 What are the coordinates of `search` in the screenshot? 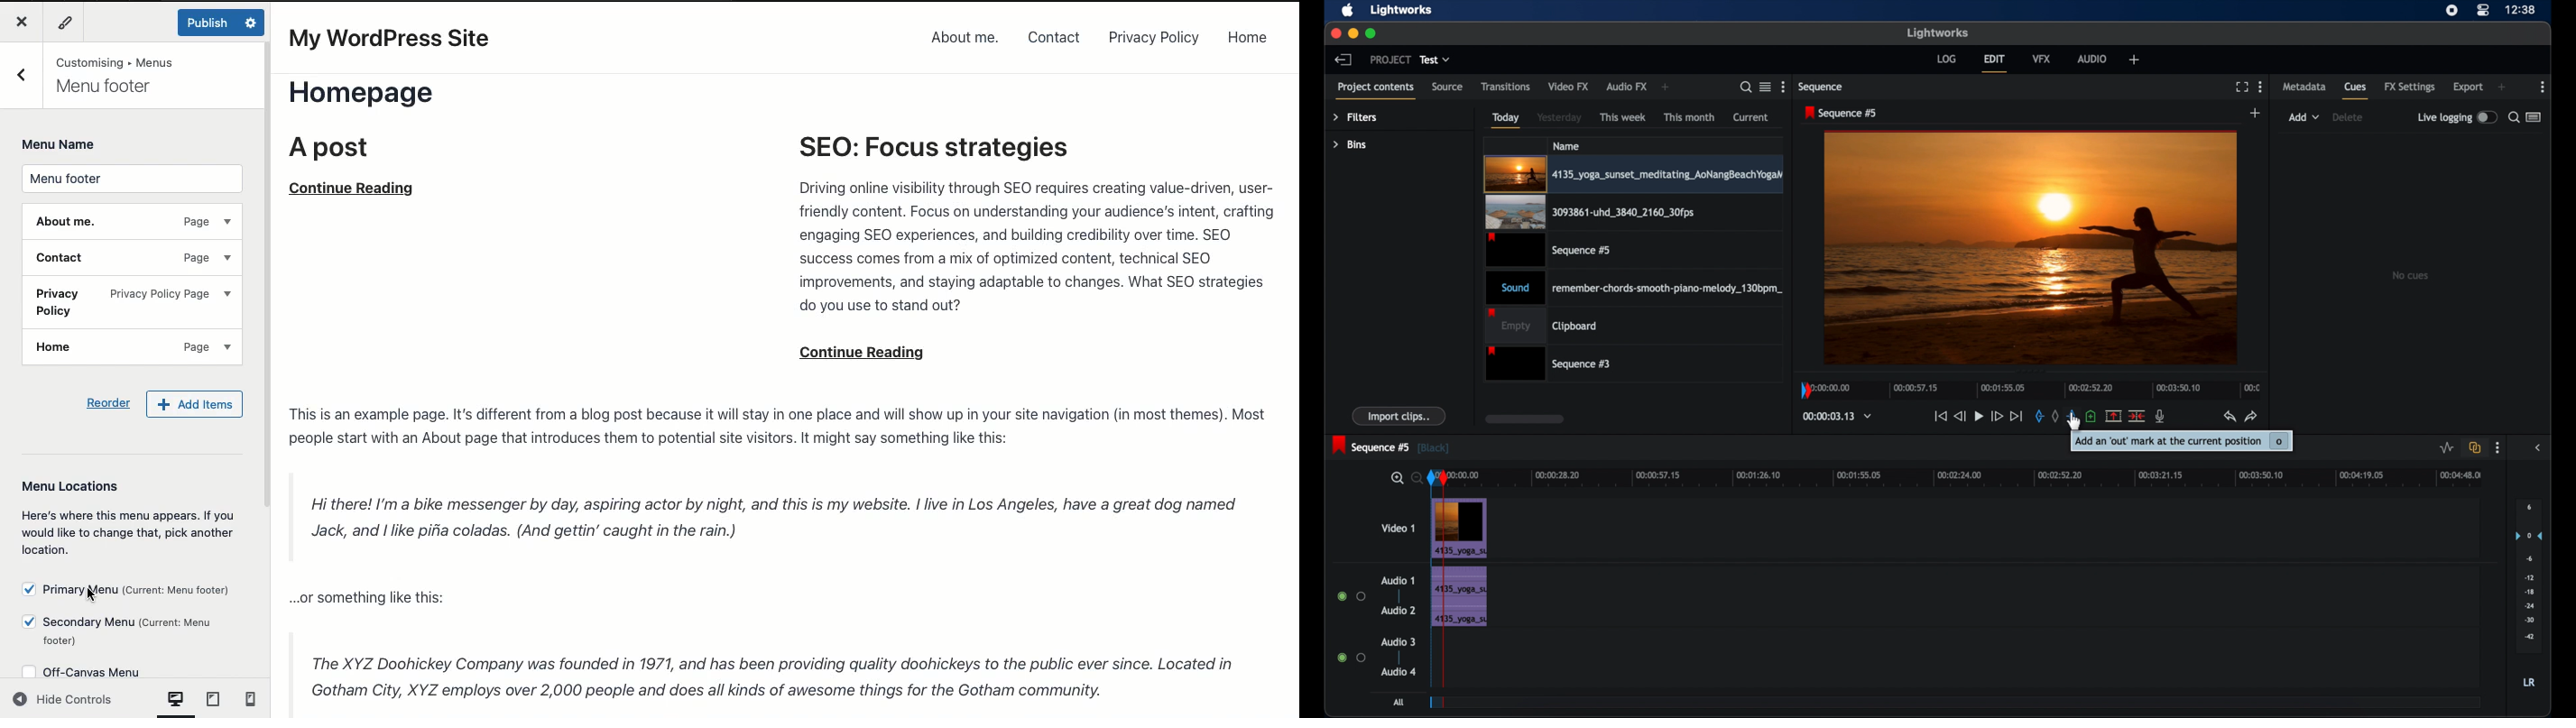 It's located at (1745, 87).